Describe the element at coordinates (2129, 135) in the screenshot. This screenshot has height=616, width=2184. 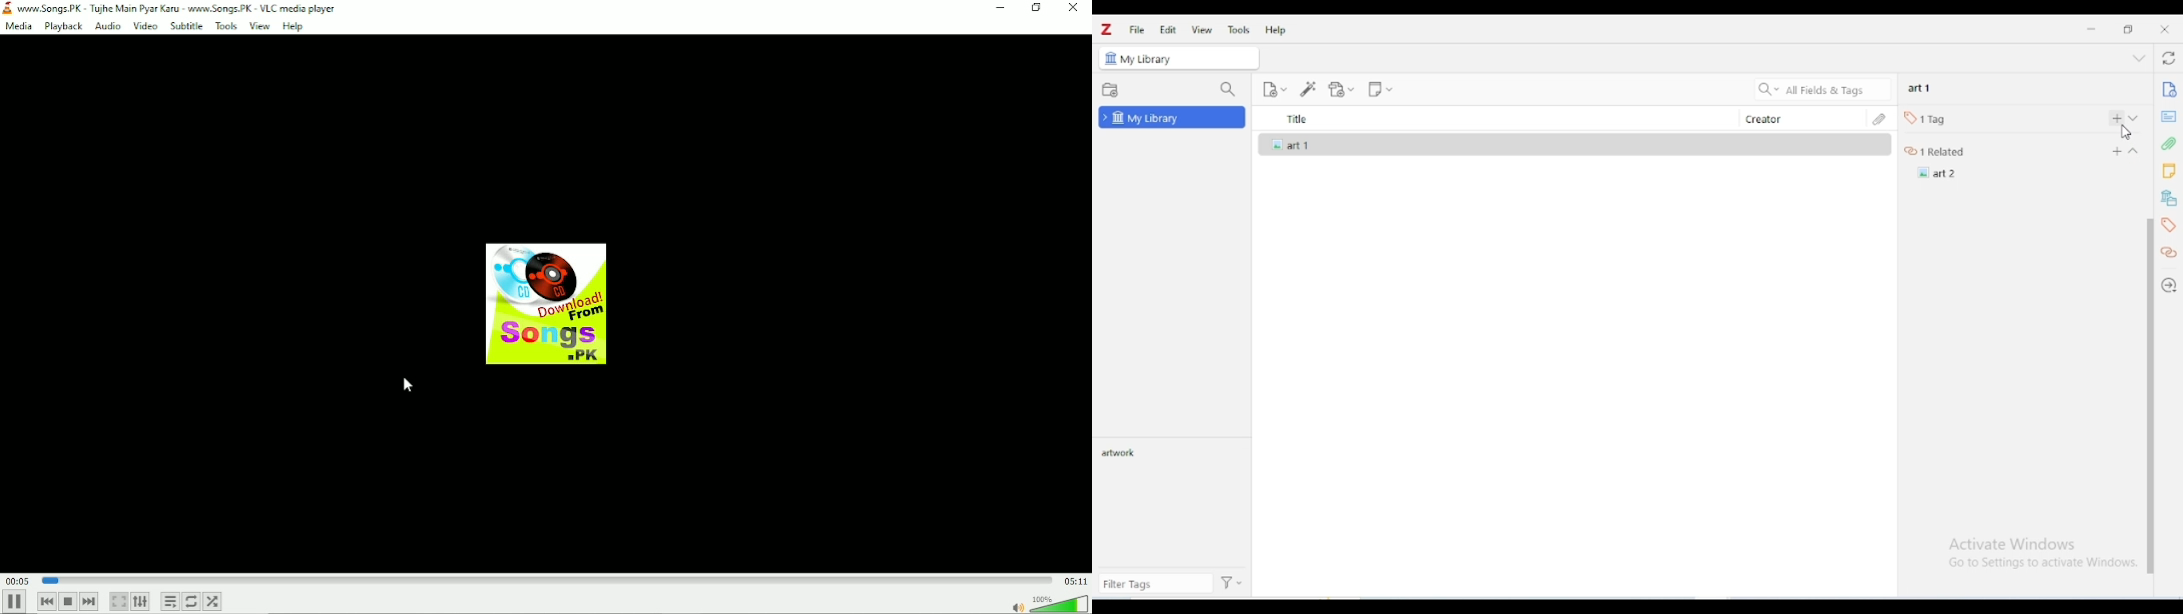
I see `Pointer Cursor` at that location.